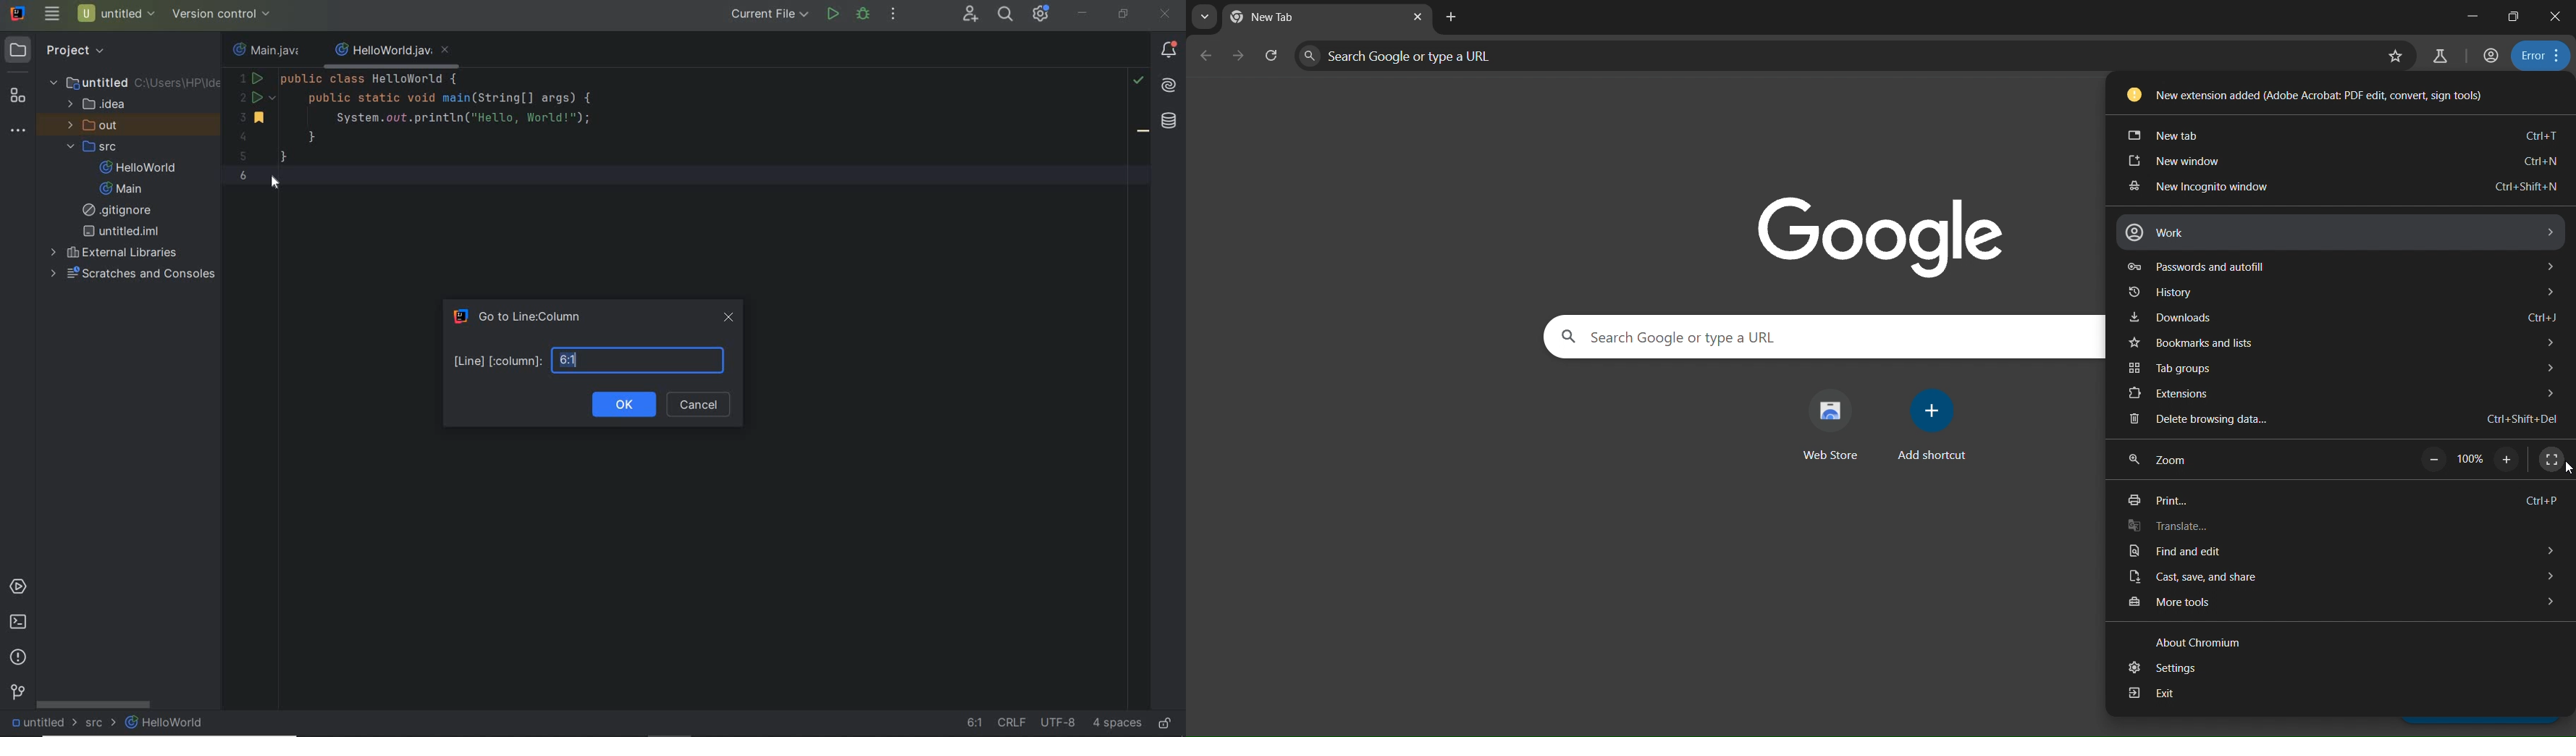 The image size is (2576, 756). What do you see at coordinates (2396, 55) in the screenshot?
I see `bookmark page` at bounding box center [2396, 55].